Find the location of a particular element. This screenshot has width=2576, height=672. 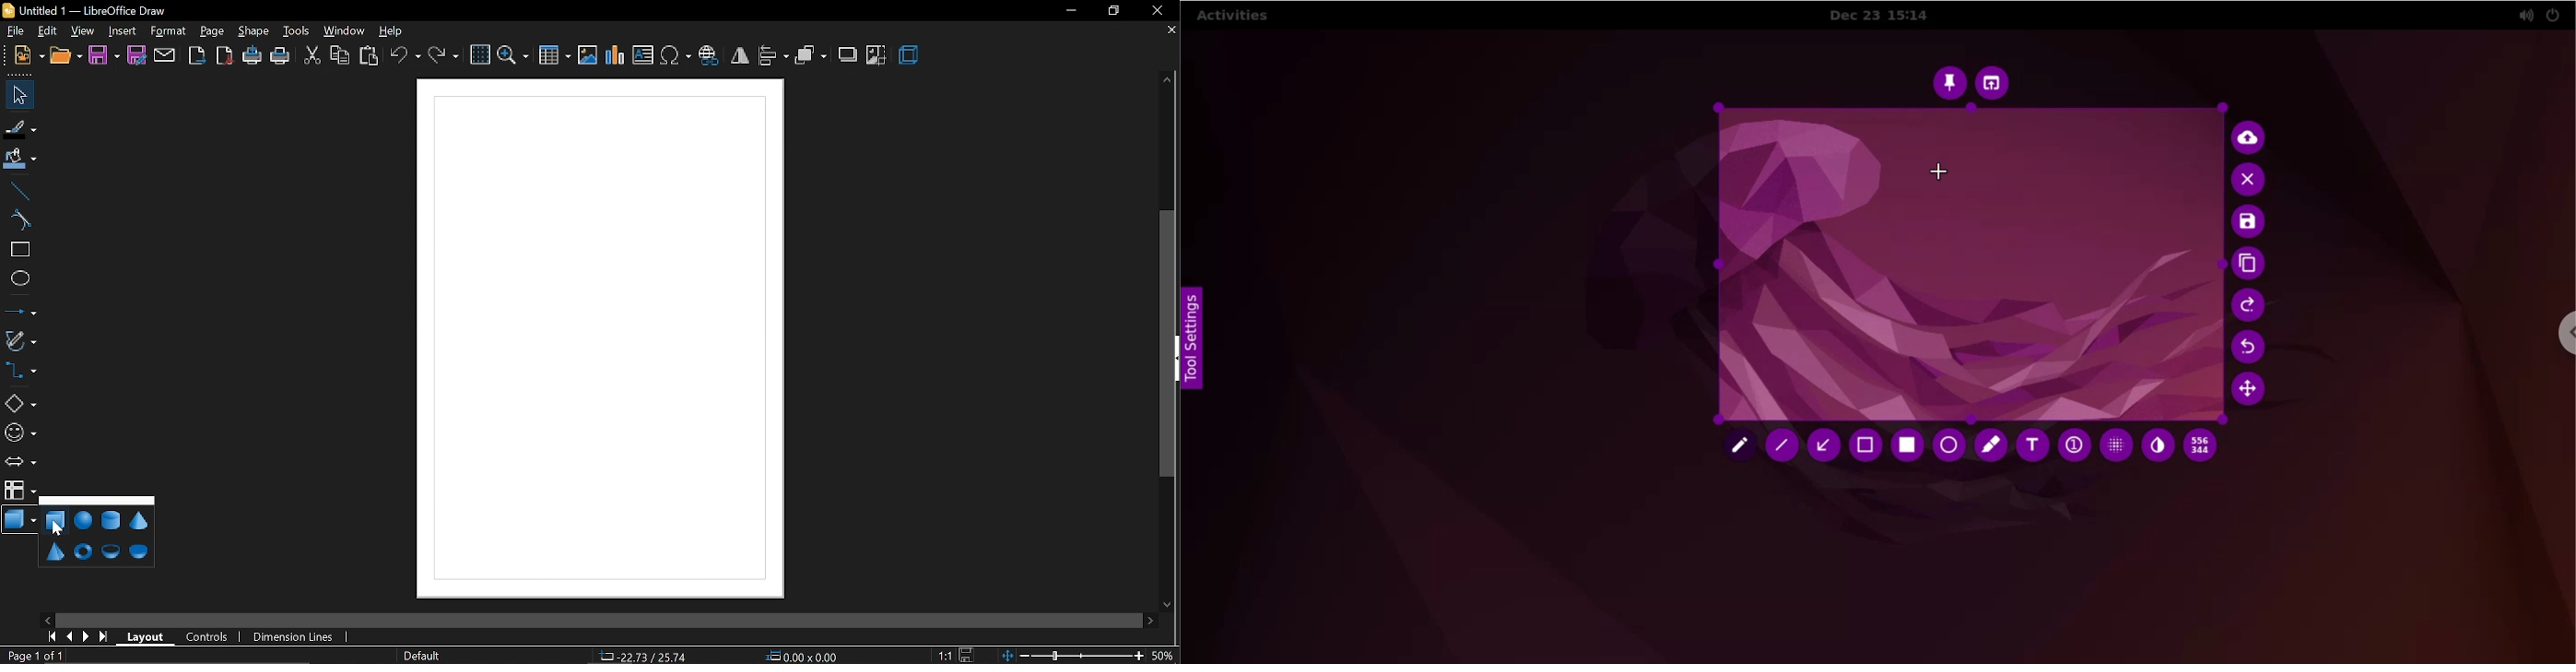

grid is located at coordinates (480, 55).